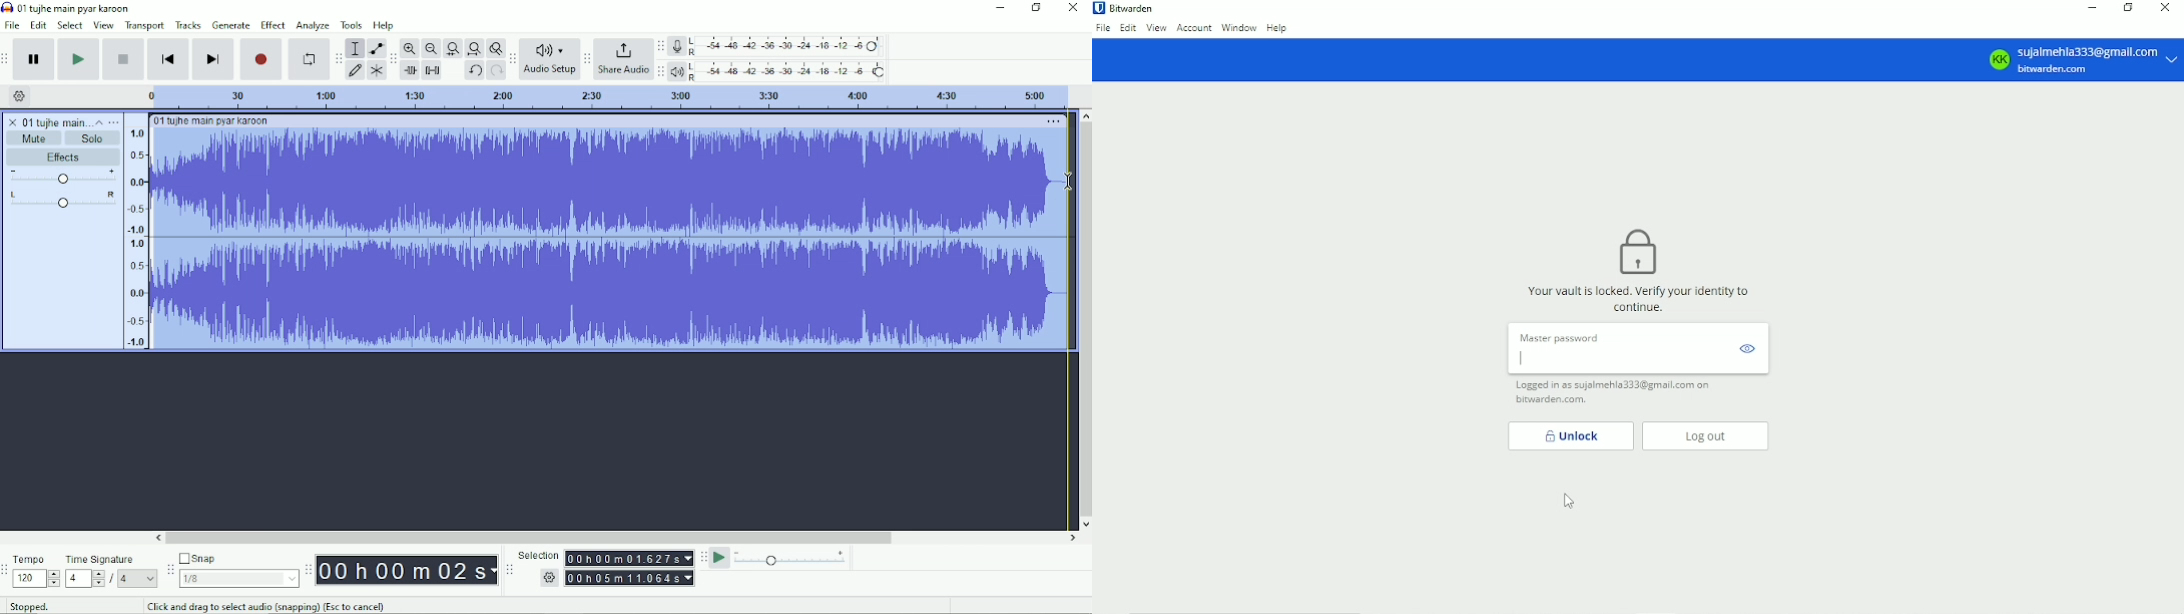  What do you see at coordinates (1069, 183) in the screenshot?
I see `Cursor` at bounding box center [1069, 183].